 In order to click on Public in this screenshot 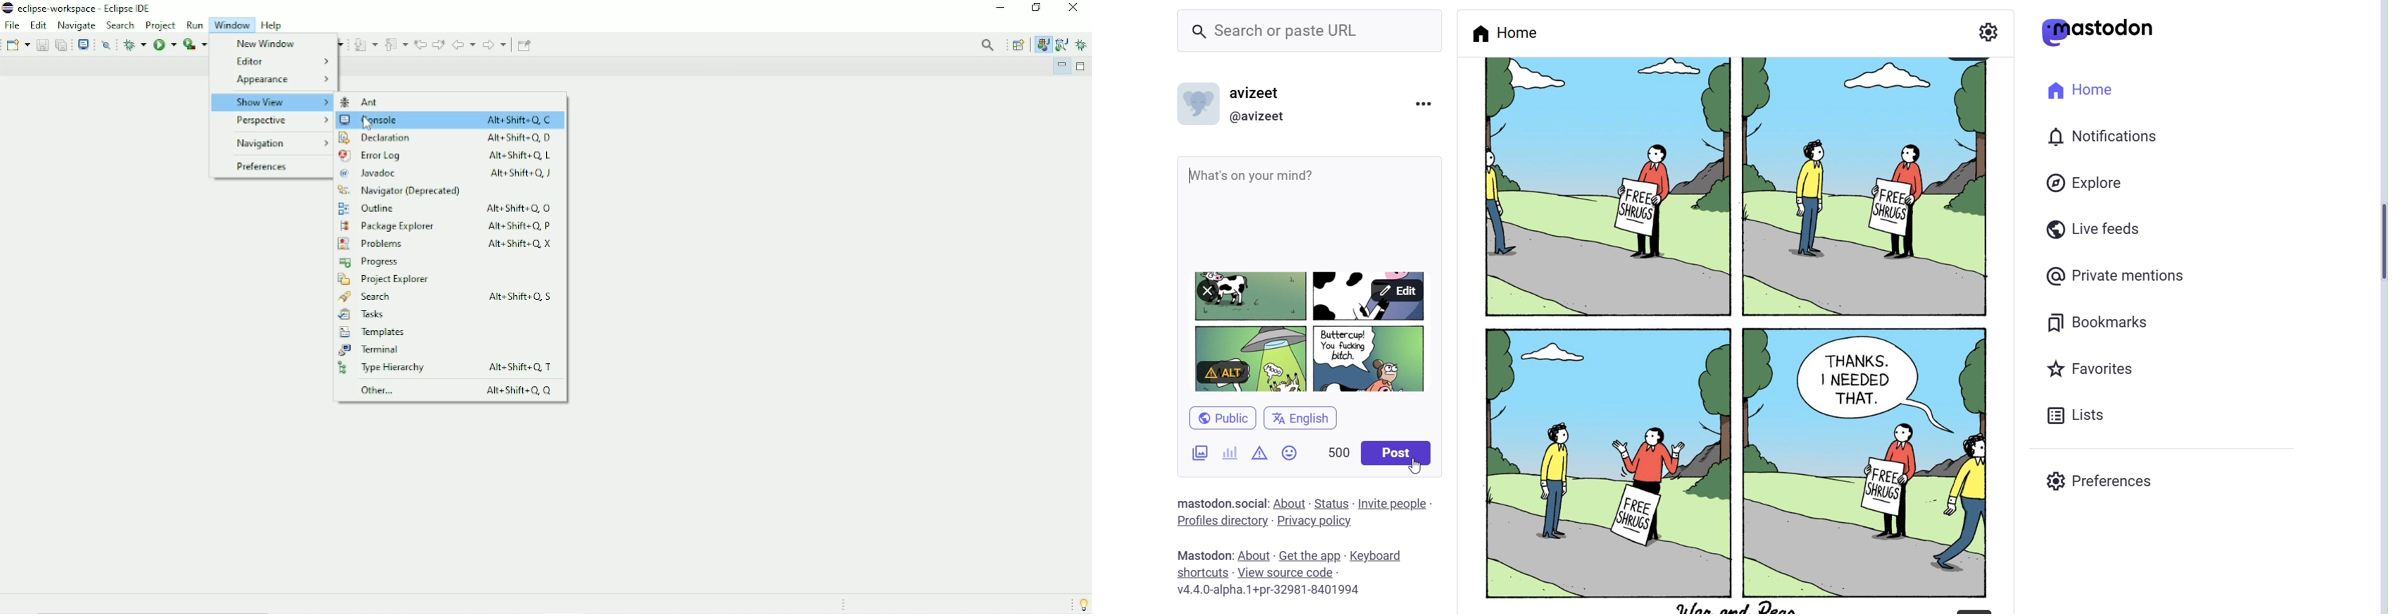, I will do `click(1220, 416)`.